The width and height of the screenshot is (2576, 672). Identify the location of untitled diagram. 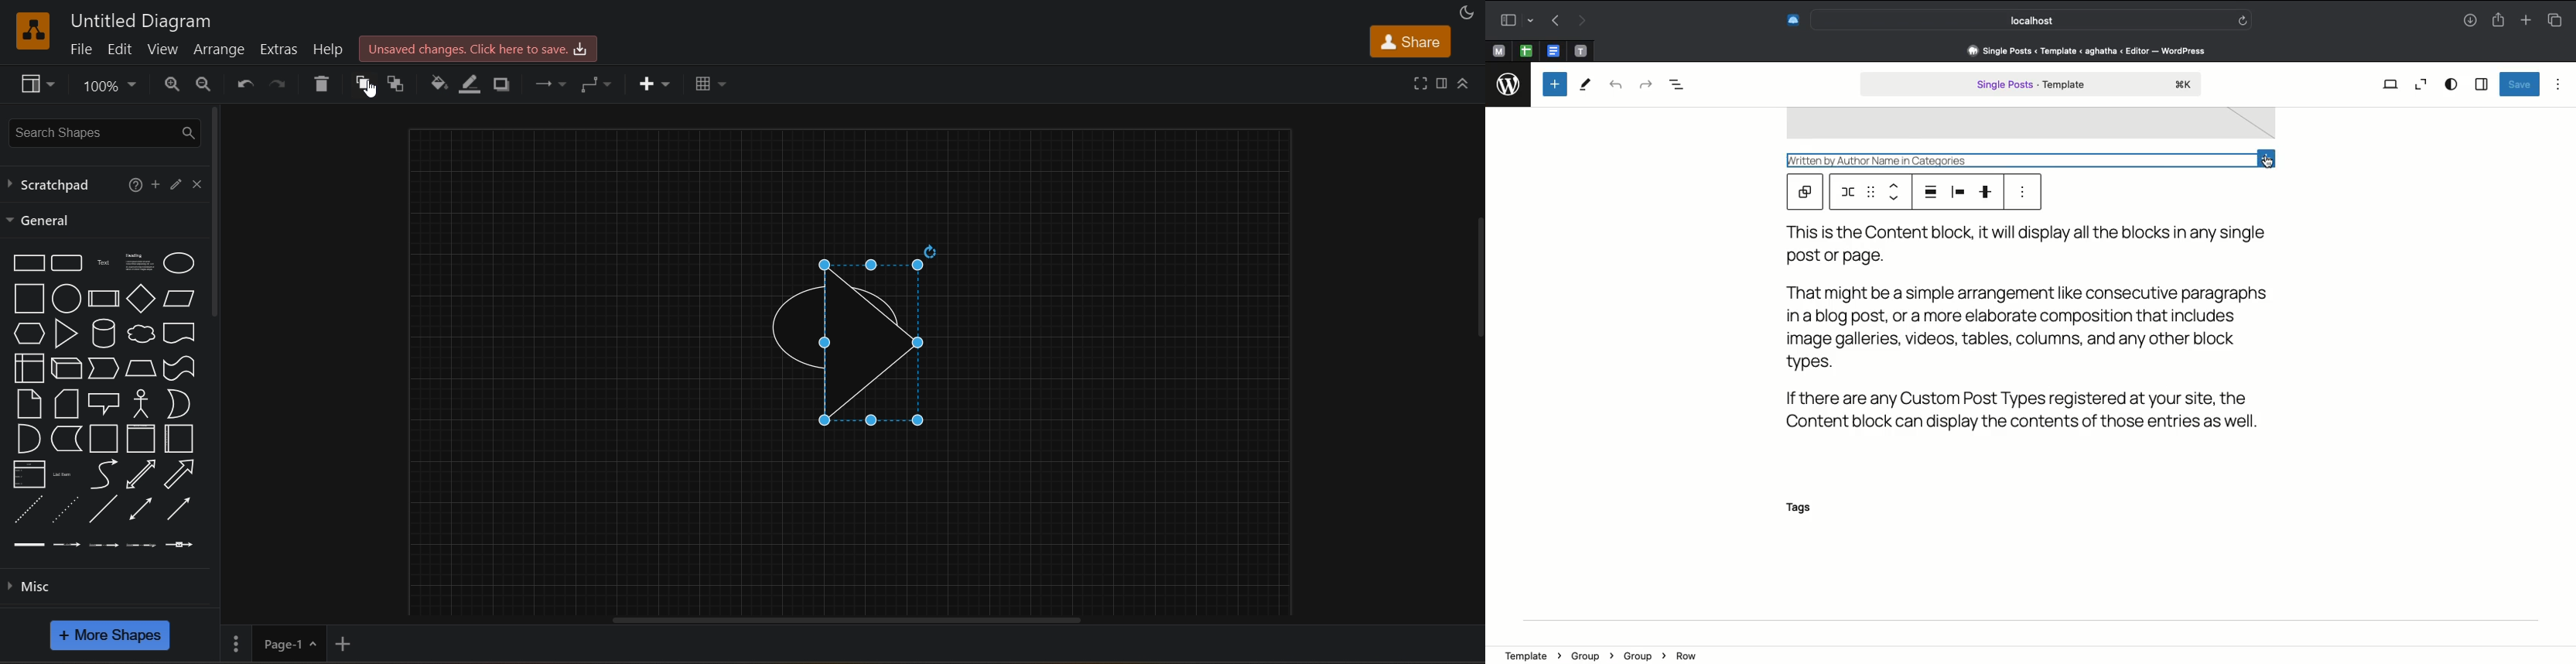
(146, 22).